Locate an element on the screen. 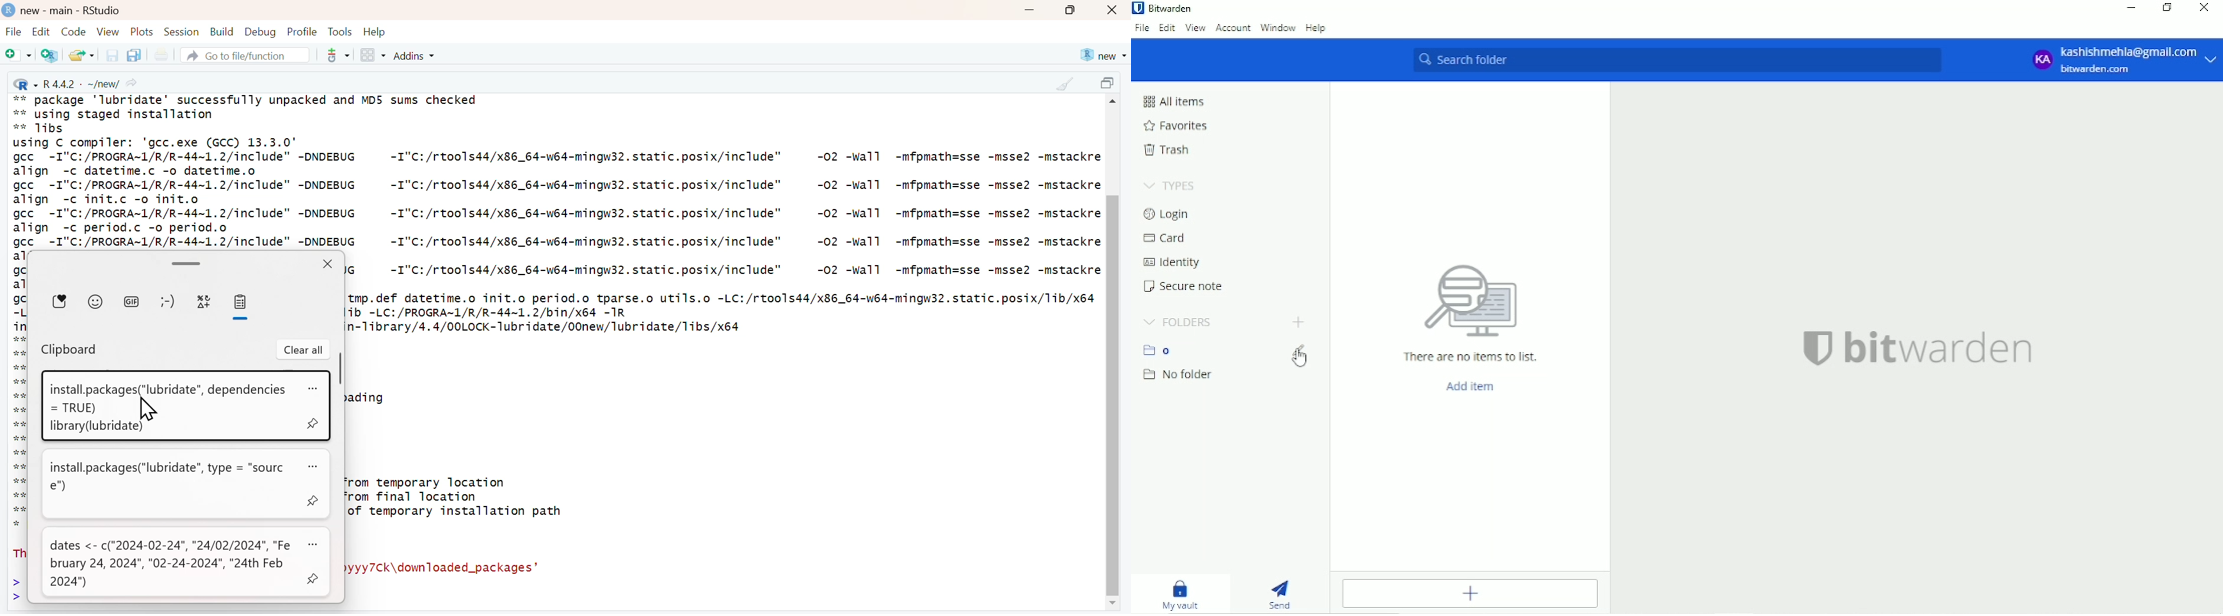 The image size is (2240, 616). more options is located at coordinates (318, 467).